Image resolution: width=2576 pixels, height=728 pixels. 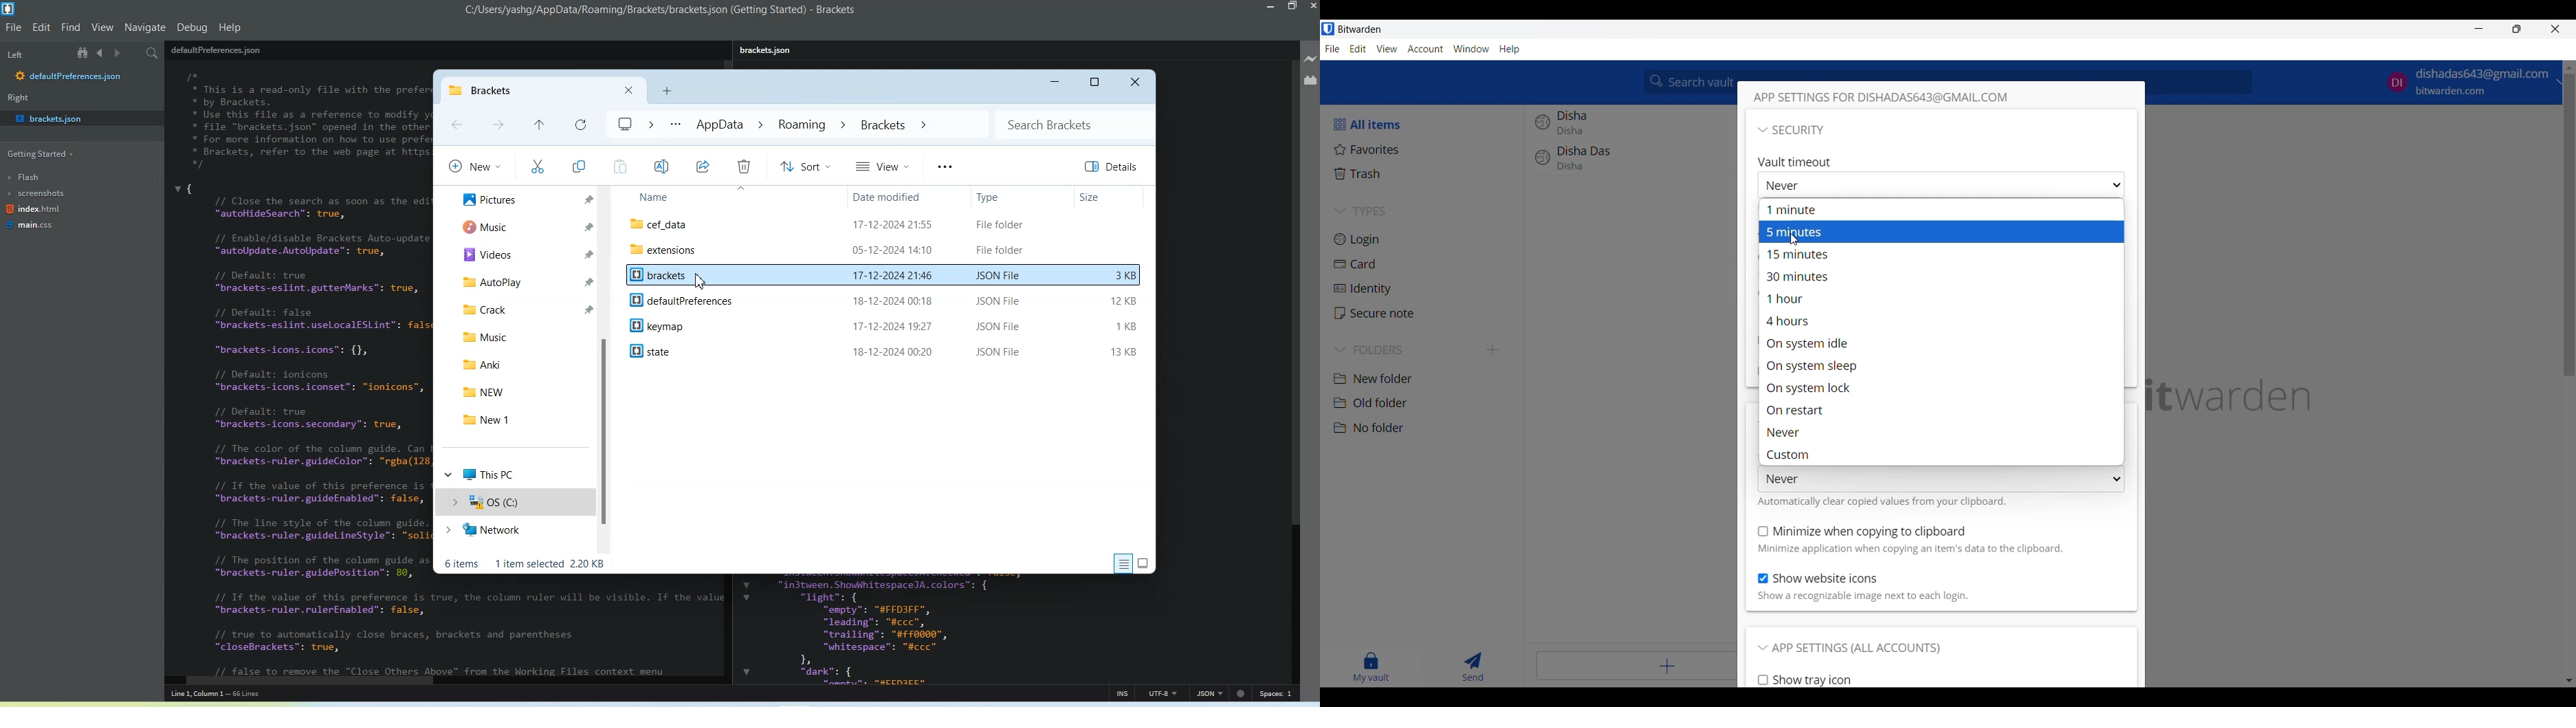 I want to click on Music, so click(x=522, y=335).